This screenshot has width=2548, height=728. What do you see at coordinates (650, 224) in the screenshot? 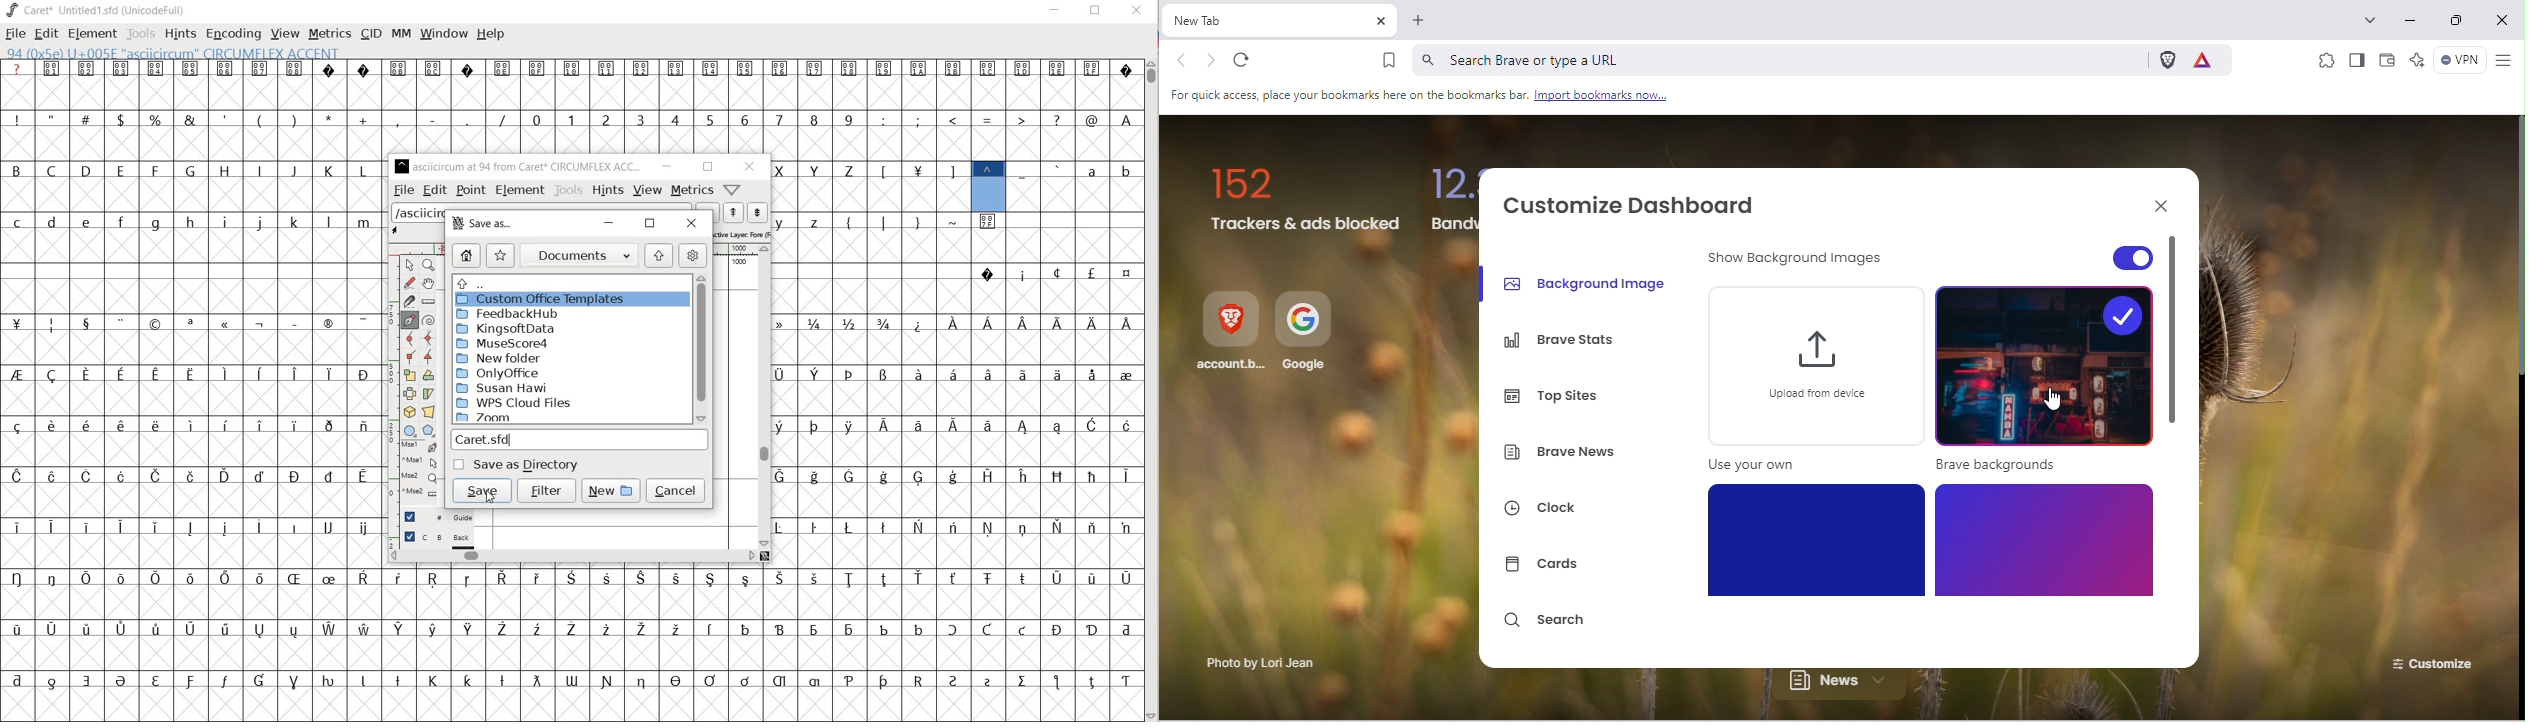
I see `restore down` at bounding box center [650, 224].